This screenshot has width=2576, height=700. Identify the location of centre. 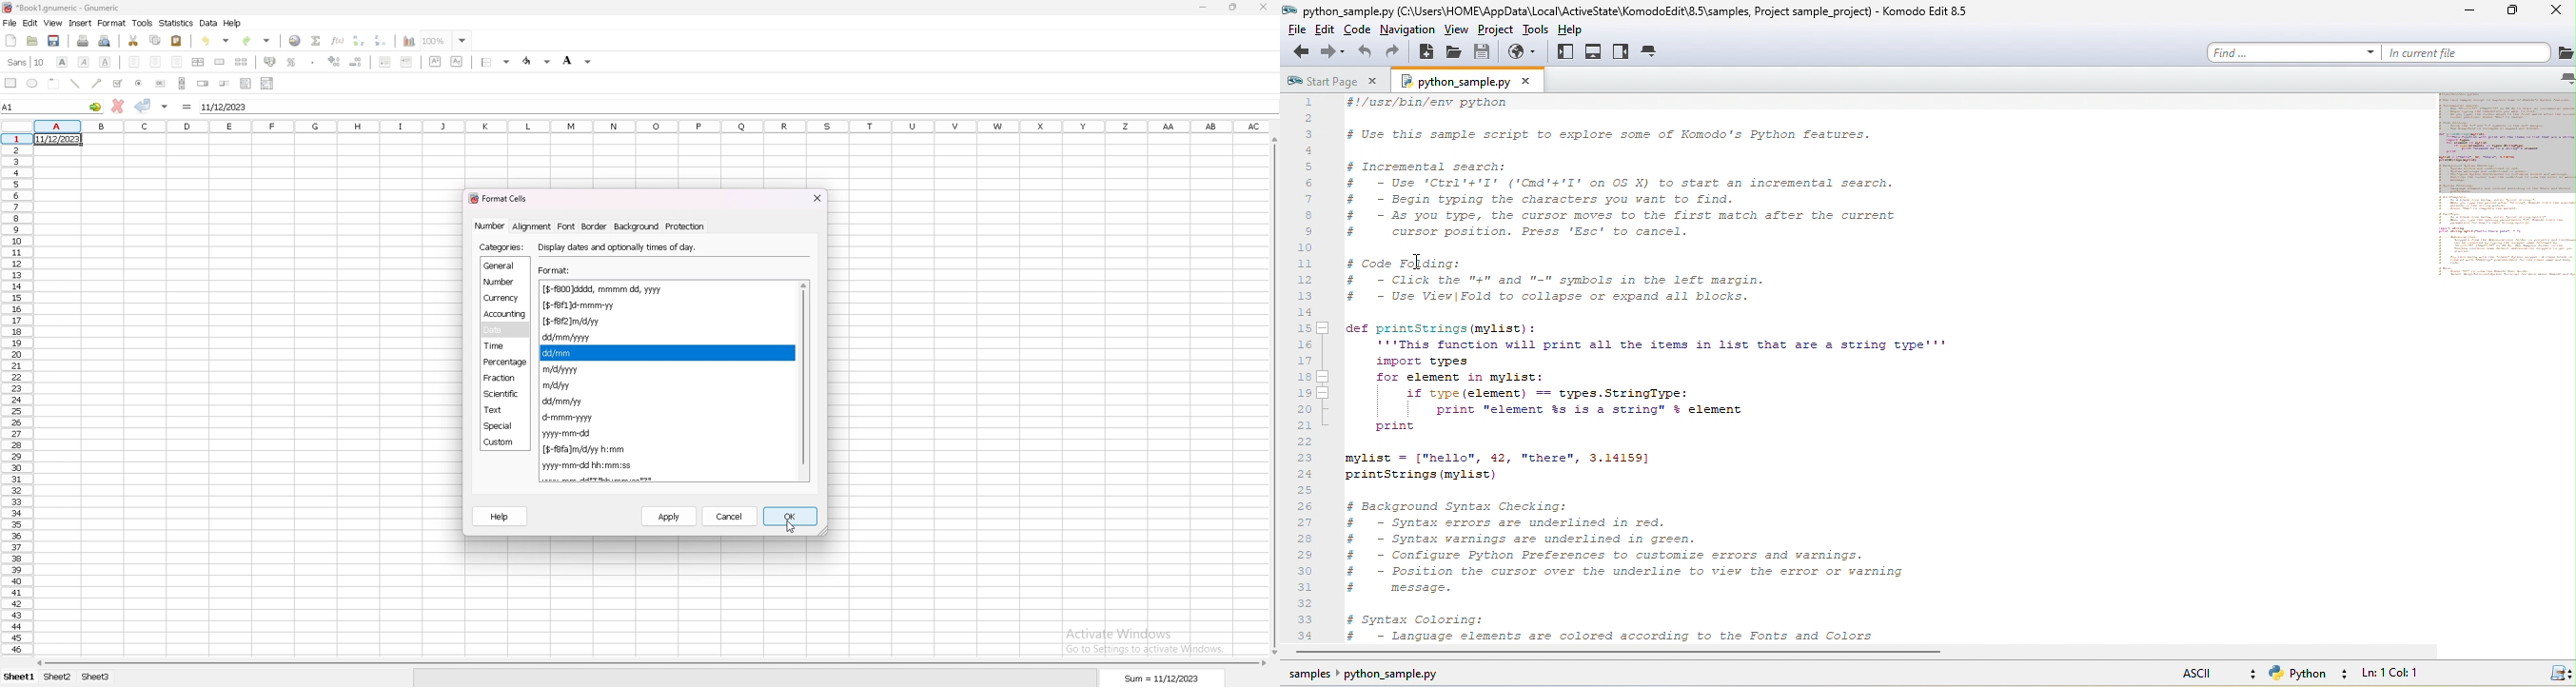
(155, 61).